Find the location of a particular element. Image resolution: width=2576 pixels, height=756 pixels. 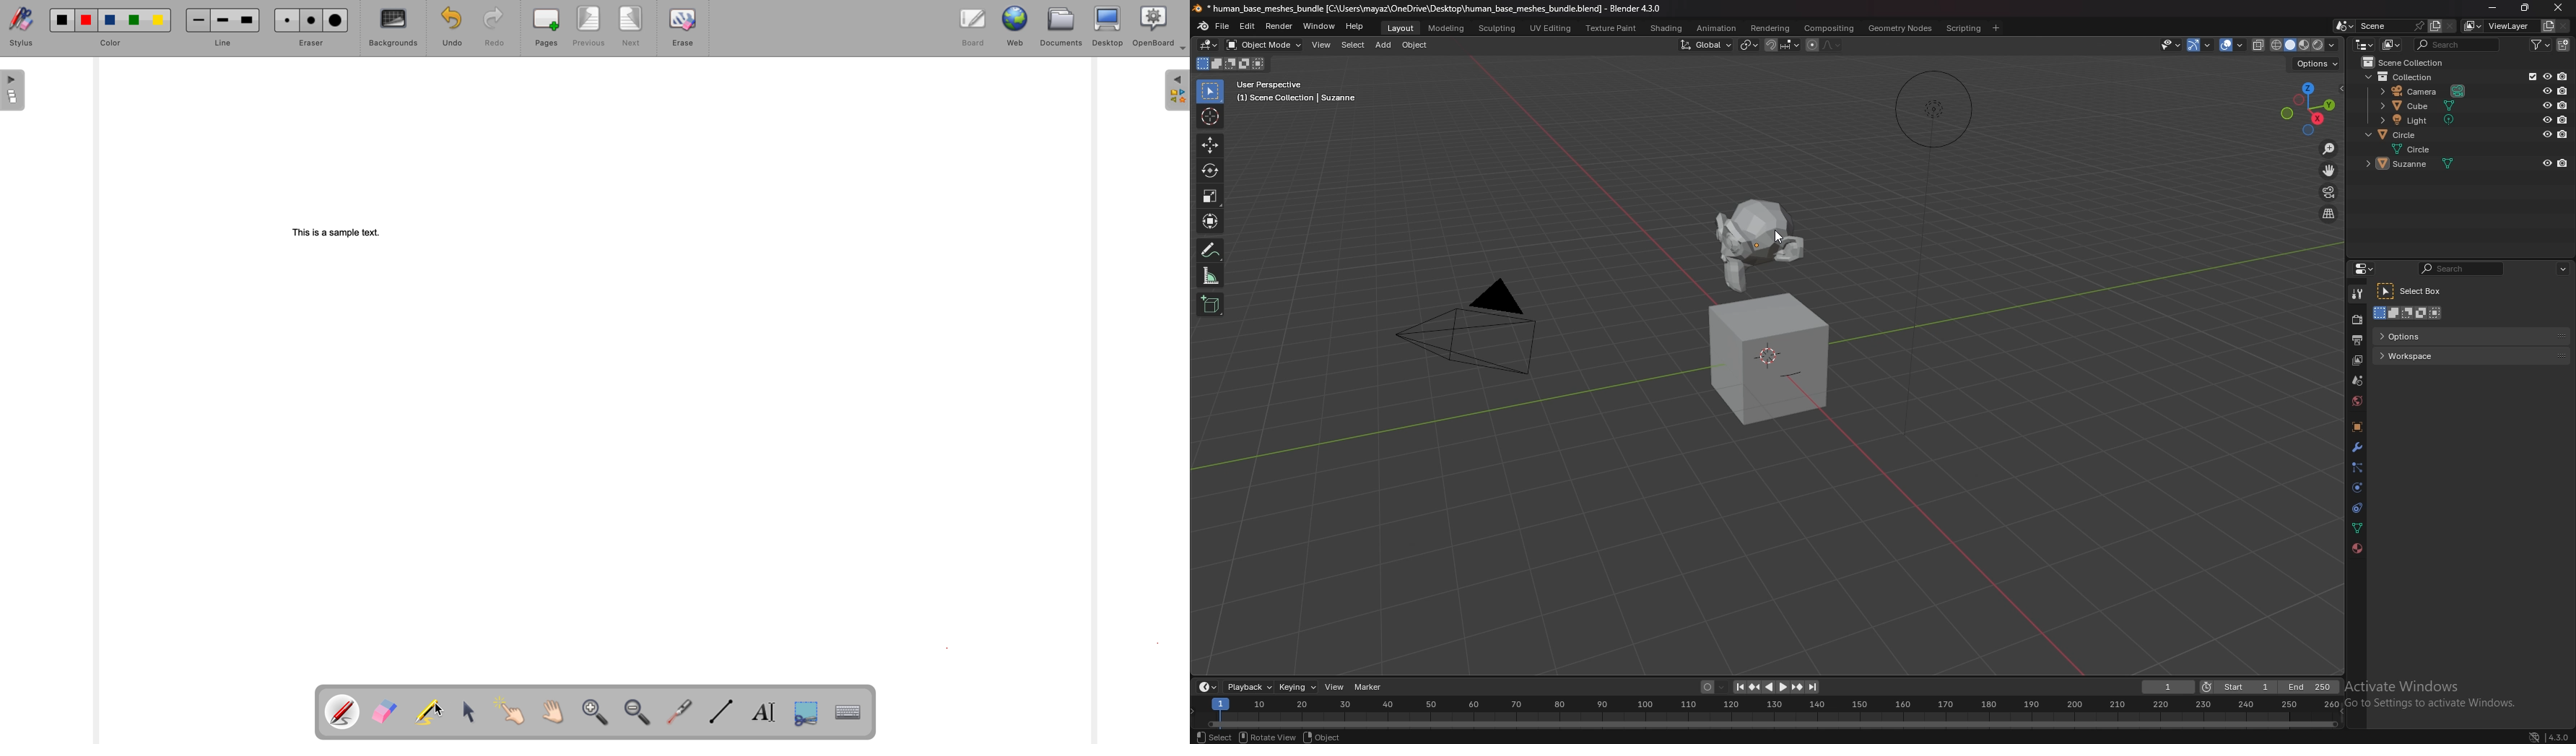

light is located at coordinates (2419, 120).